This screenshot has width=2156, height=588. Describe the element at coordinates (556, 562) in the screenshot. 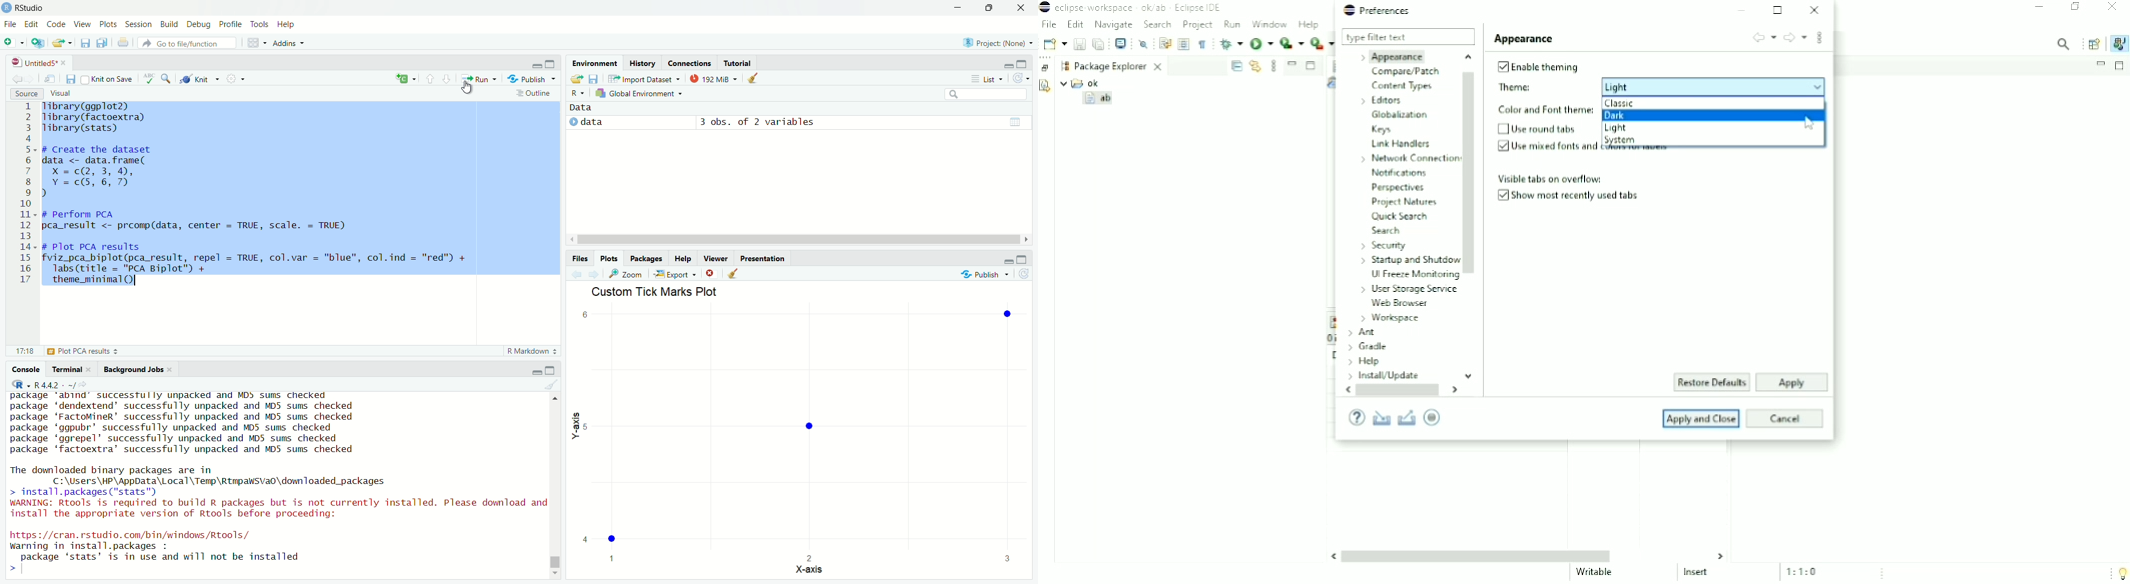

I see `vertical scrollbar` at that location.